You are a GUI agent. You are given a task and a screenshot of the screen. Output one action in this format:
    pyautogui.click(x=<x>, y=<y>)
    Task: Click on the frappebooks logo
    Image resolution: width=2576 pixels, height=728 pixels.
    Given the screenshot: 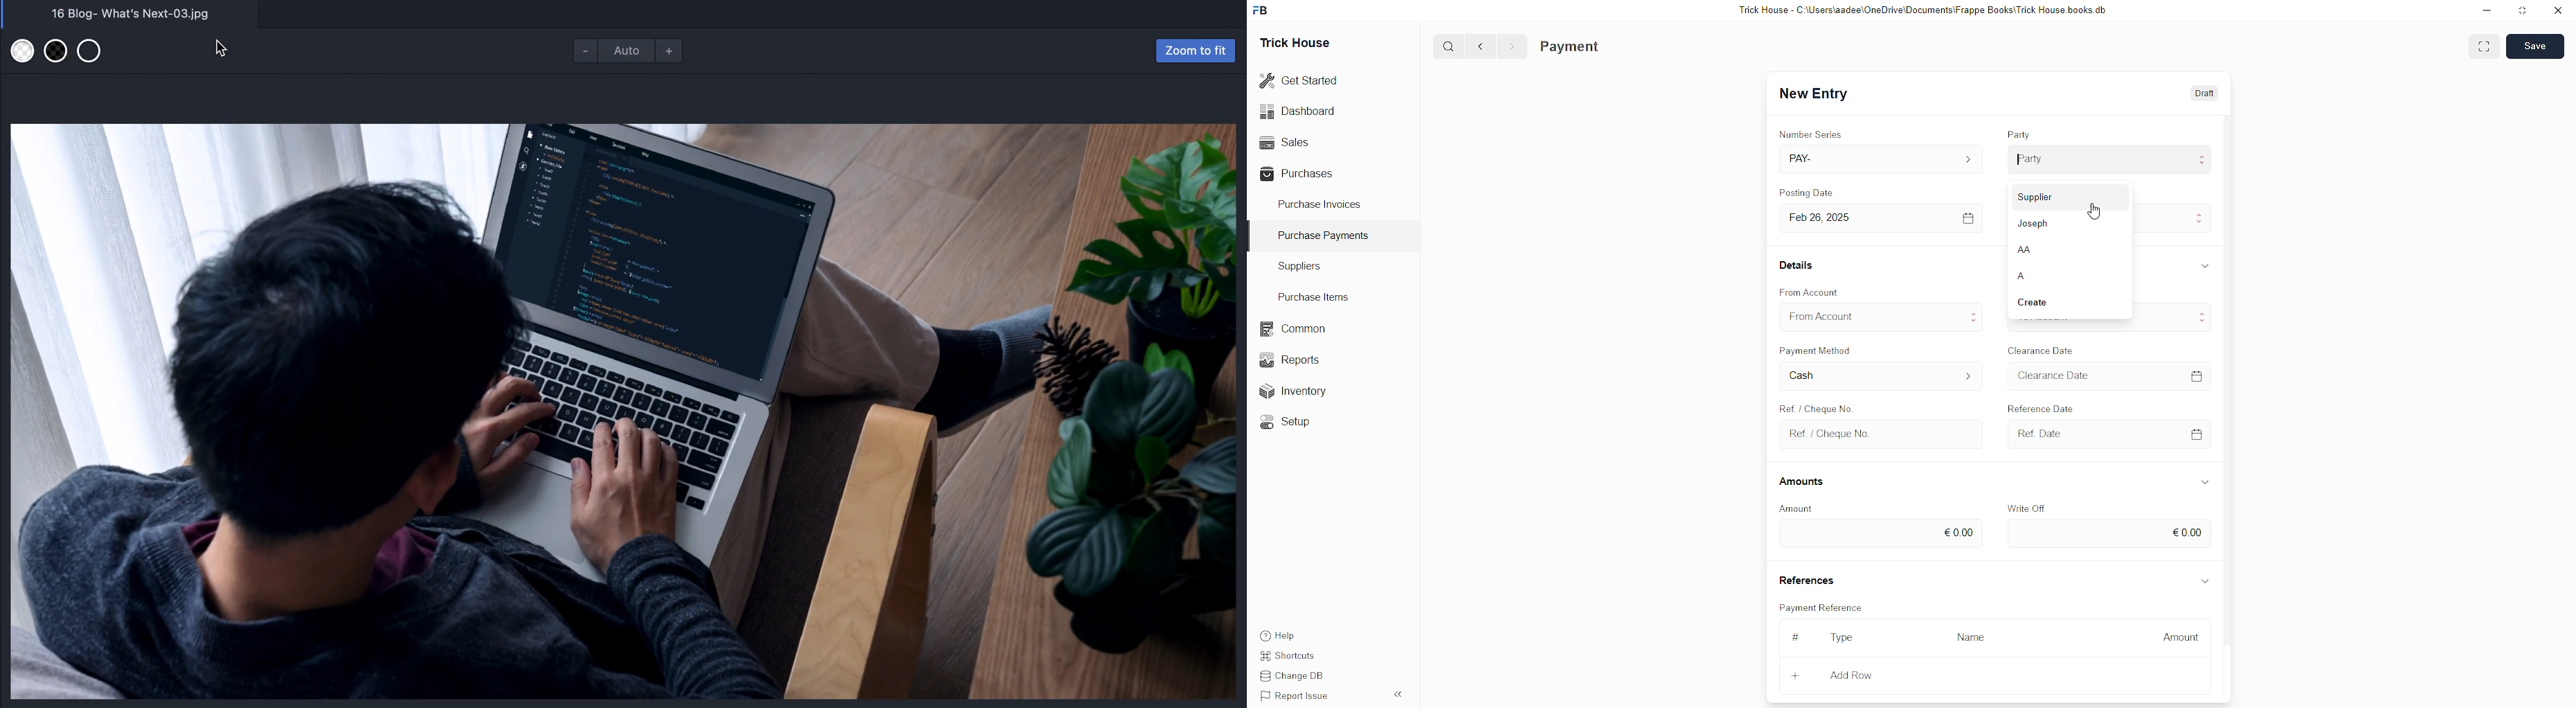 What is the action you would take?
    pyautogui.click(x=1262, y=8)
    